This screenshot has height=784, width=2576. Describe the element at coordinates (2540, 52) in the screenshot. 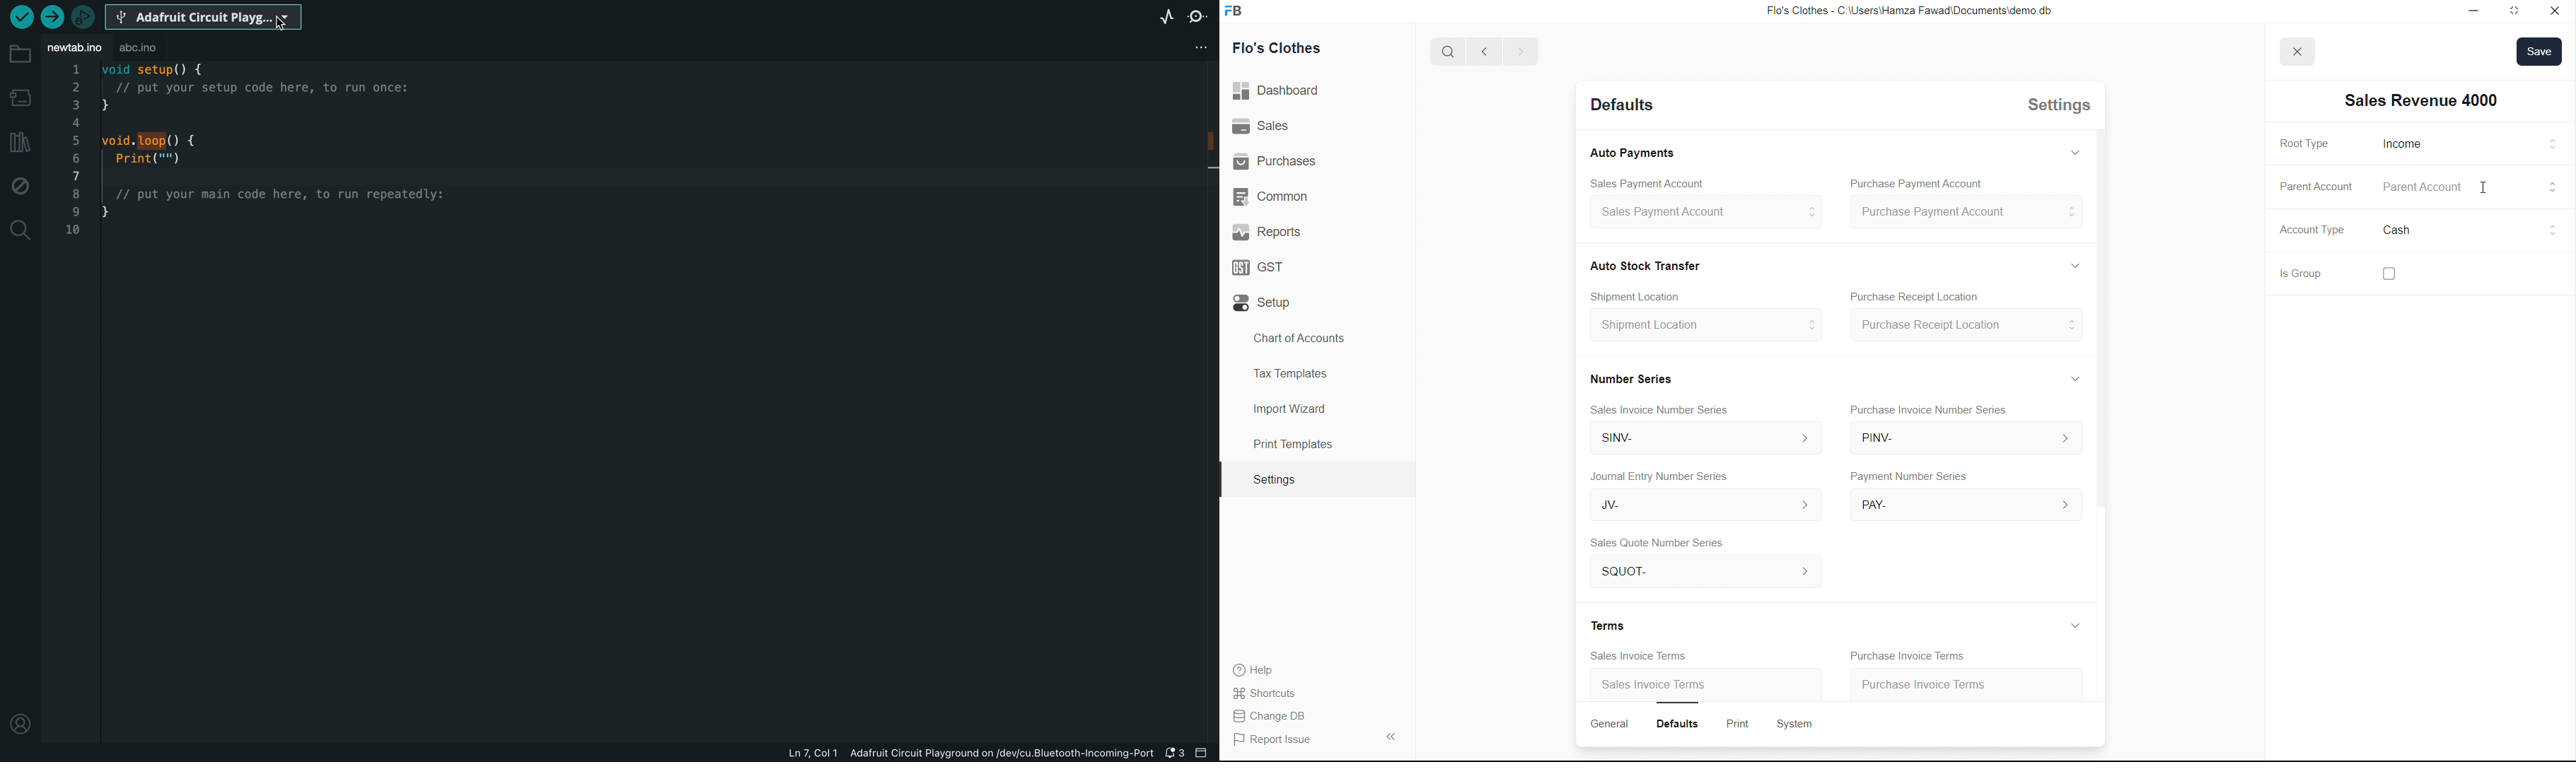

I see `save` at that location.